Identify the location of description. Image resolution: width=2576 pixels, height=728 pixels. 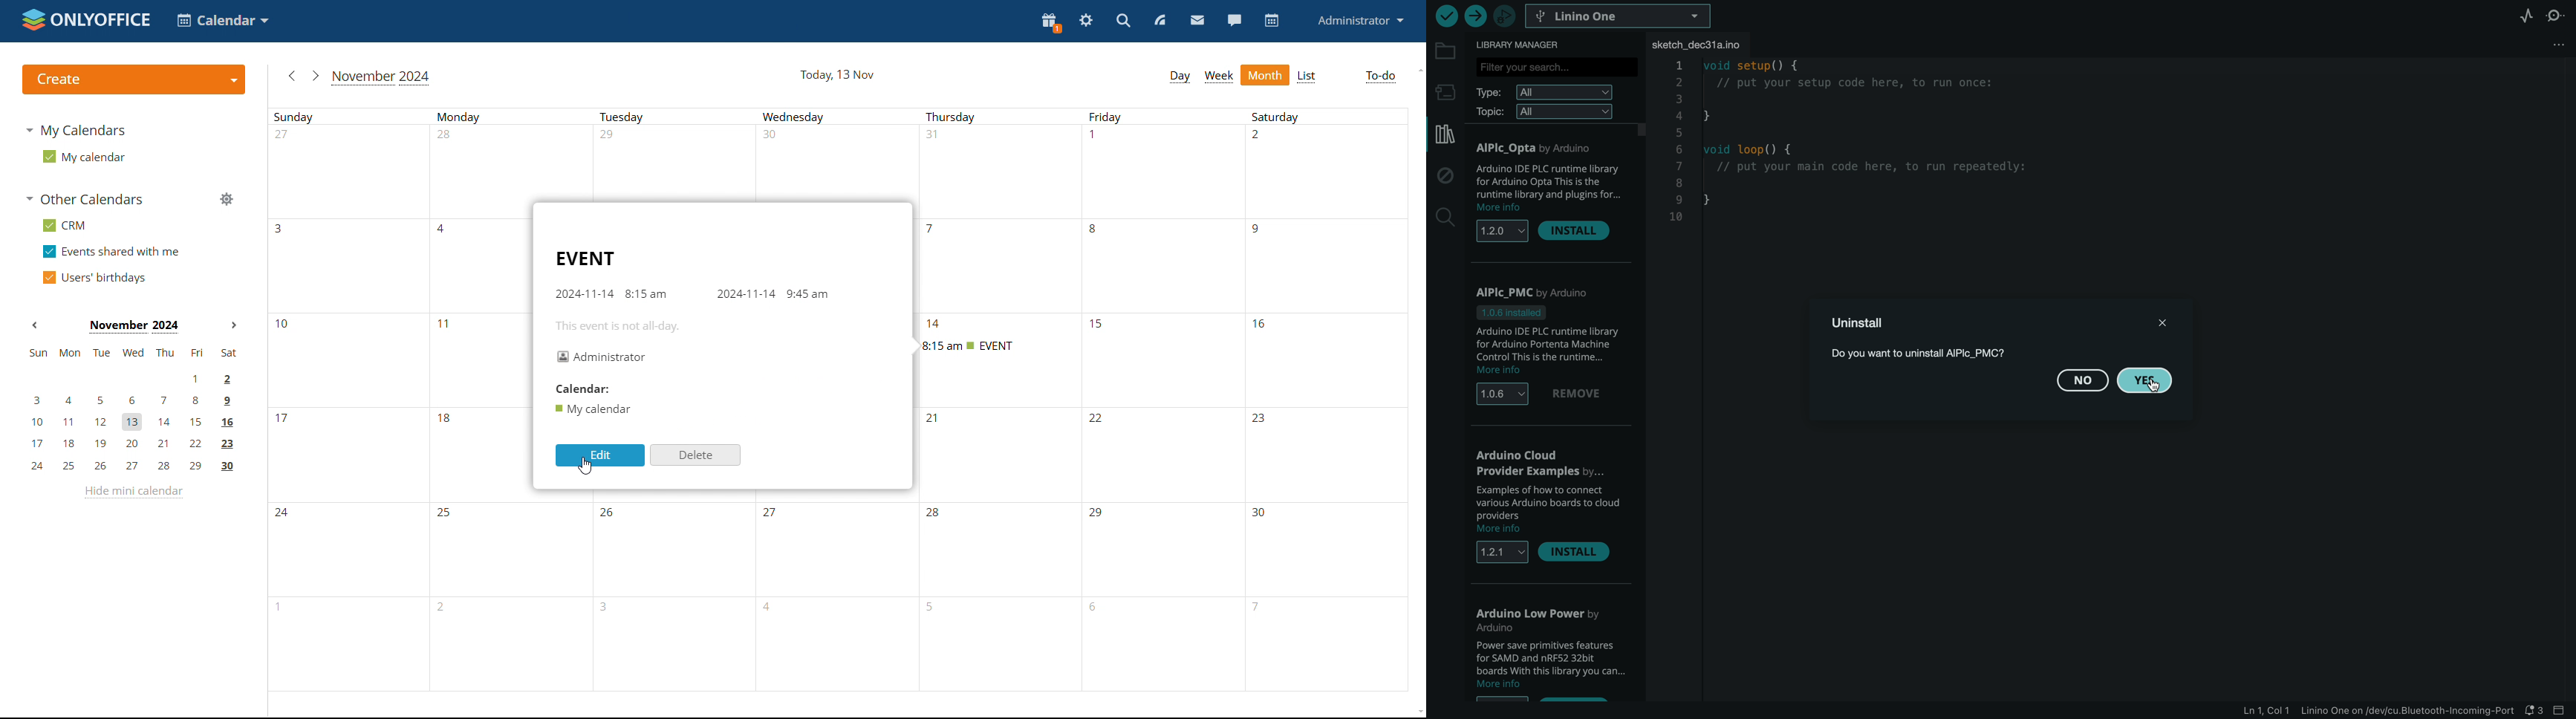
(1986, 354).